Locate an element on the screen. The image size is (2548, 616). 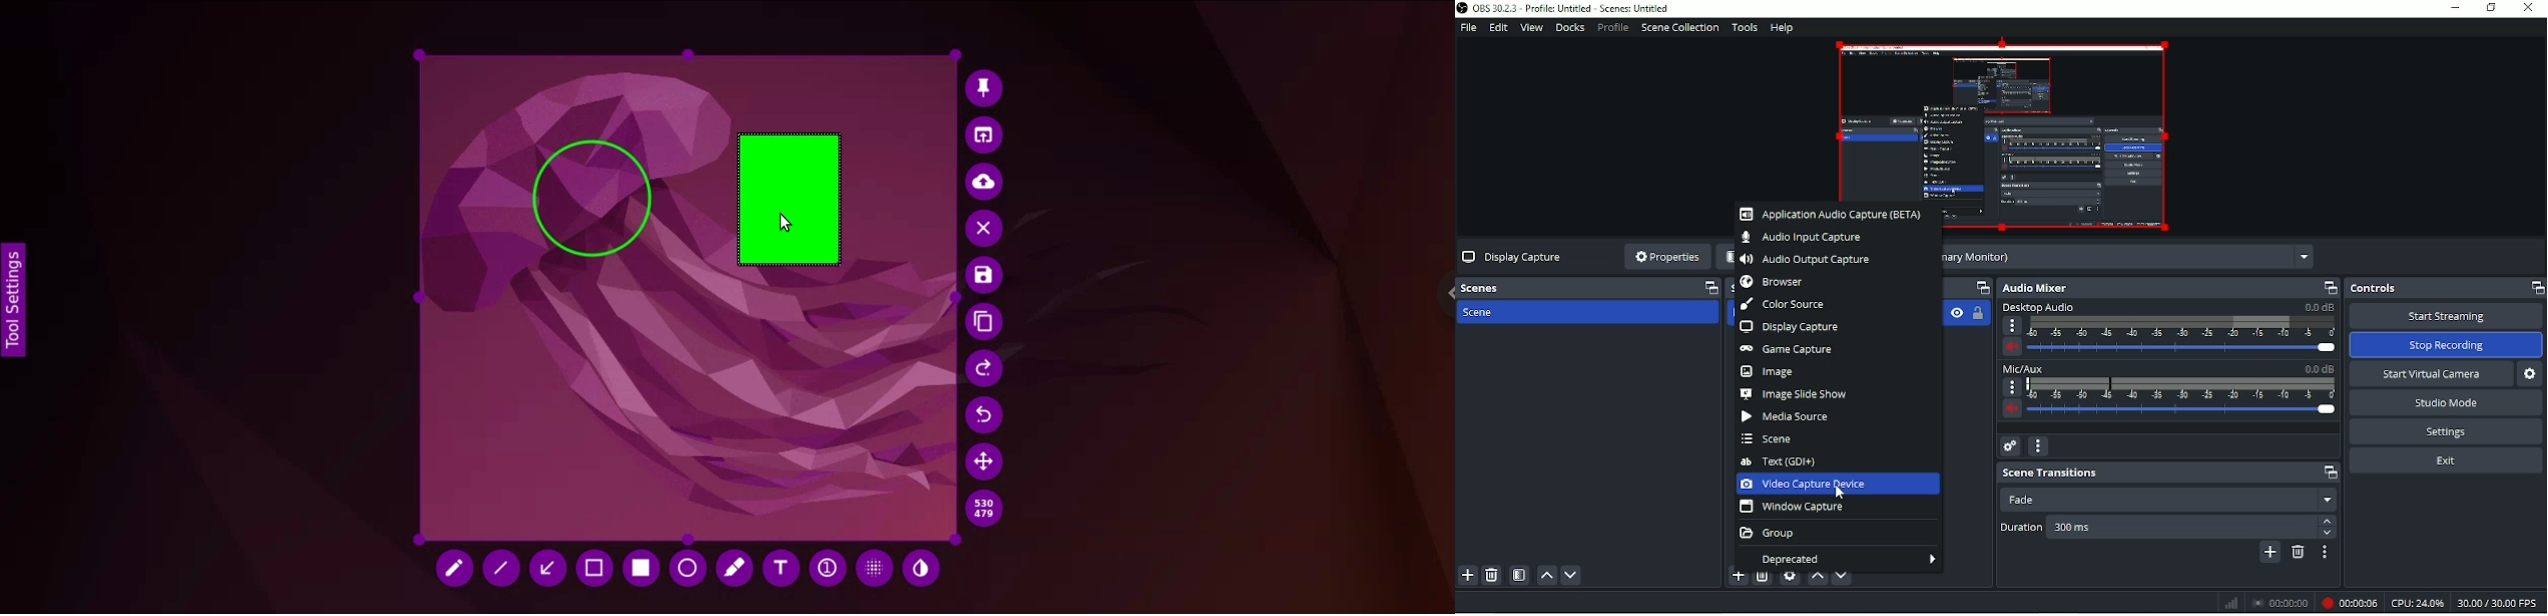
File is located at coordinates (1467, 27).